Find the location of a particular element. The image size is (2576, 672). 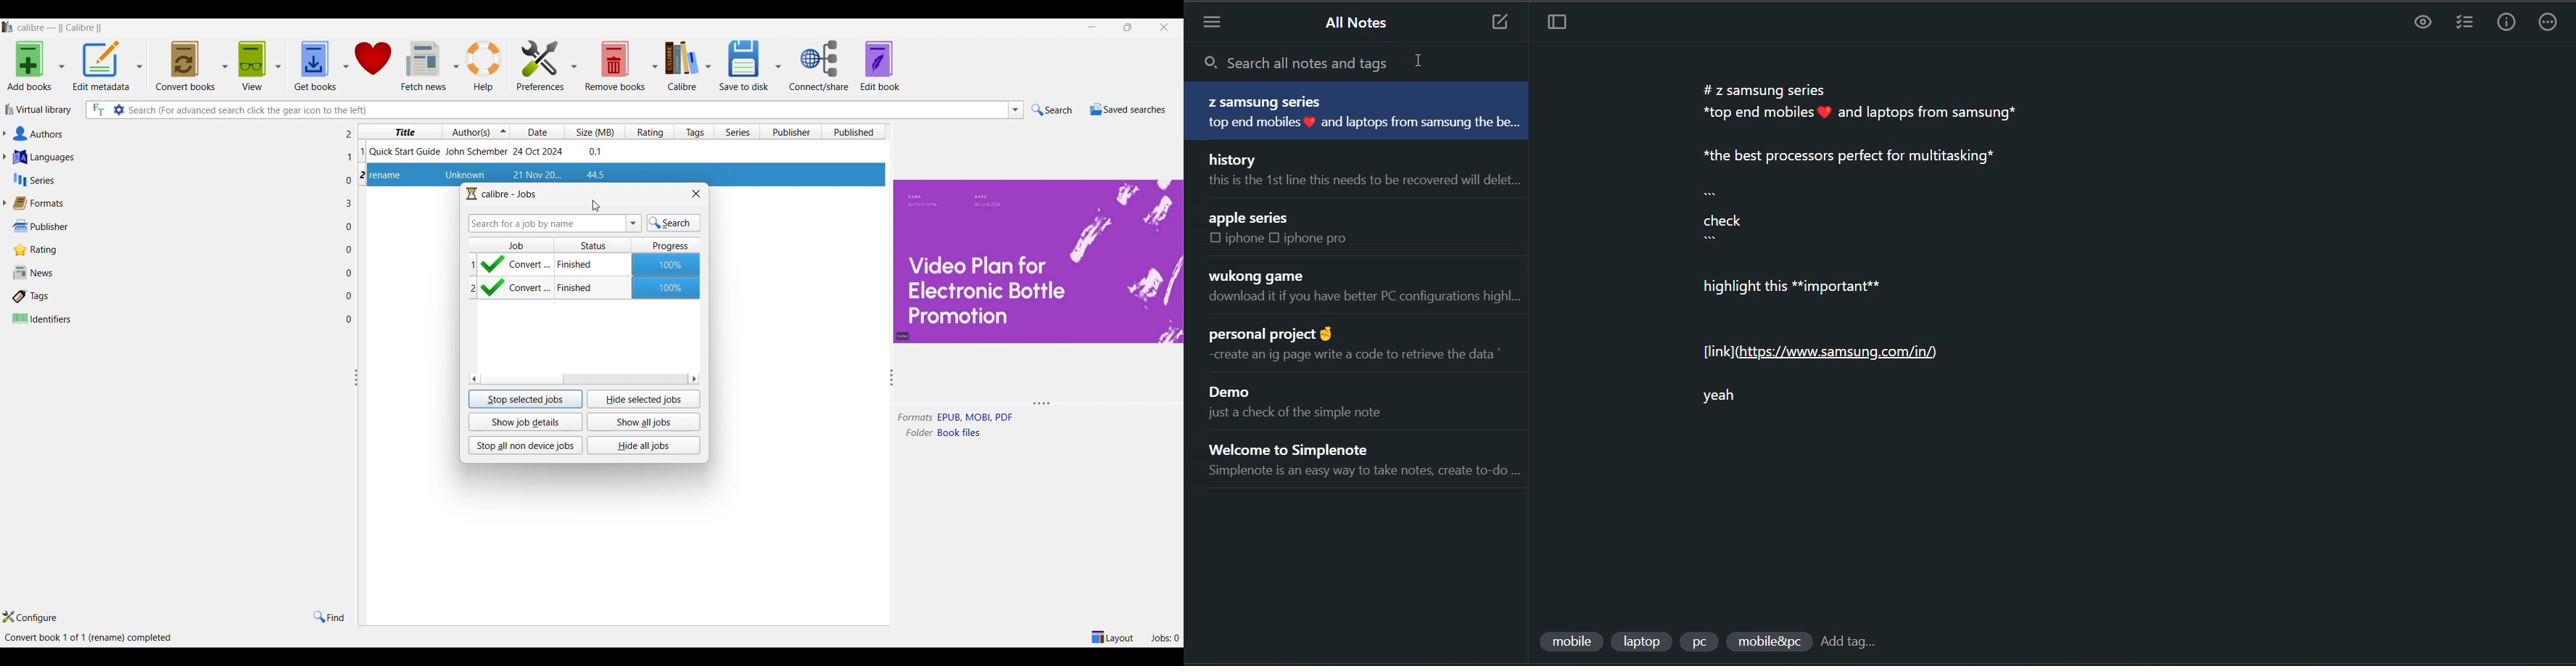

Show all jobs is located at coordinates (644, 422).